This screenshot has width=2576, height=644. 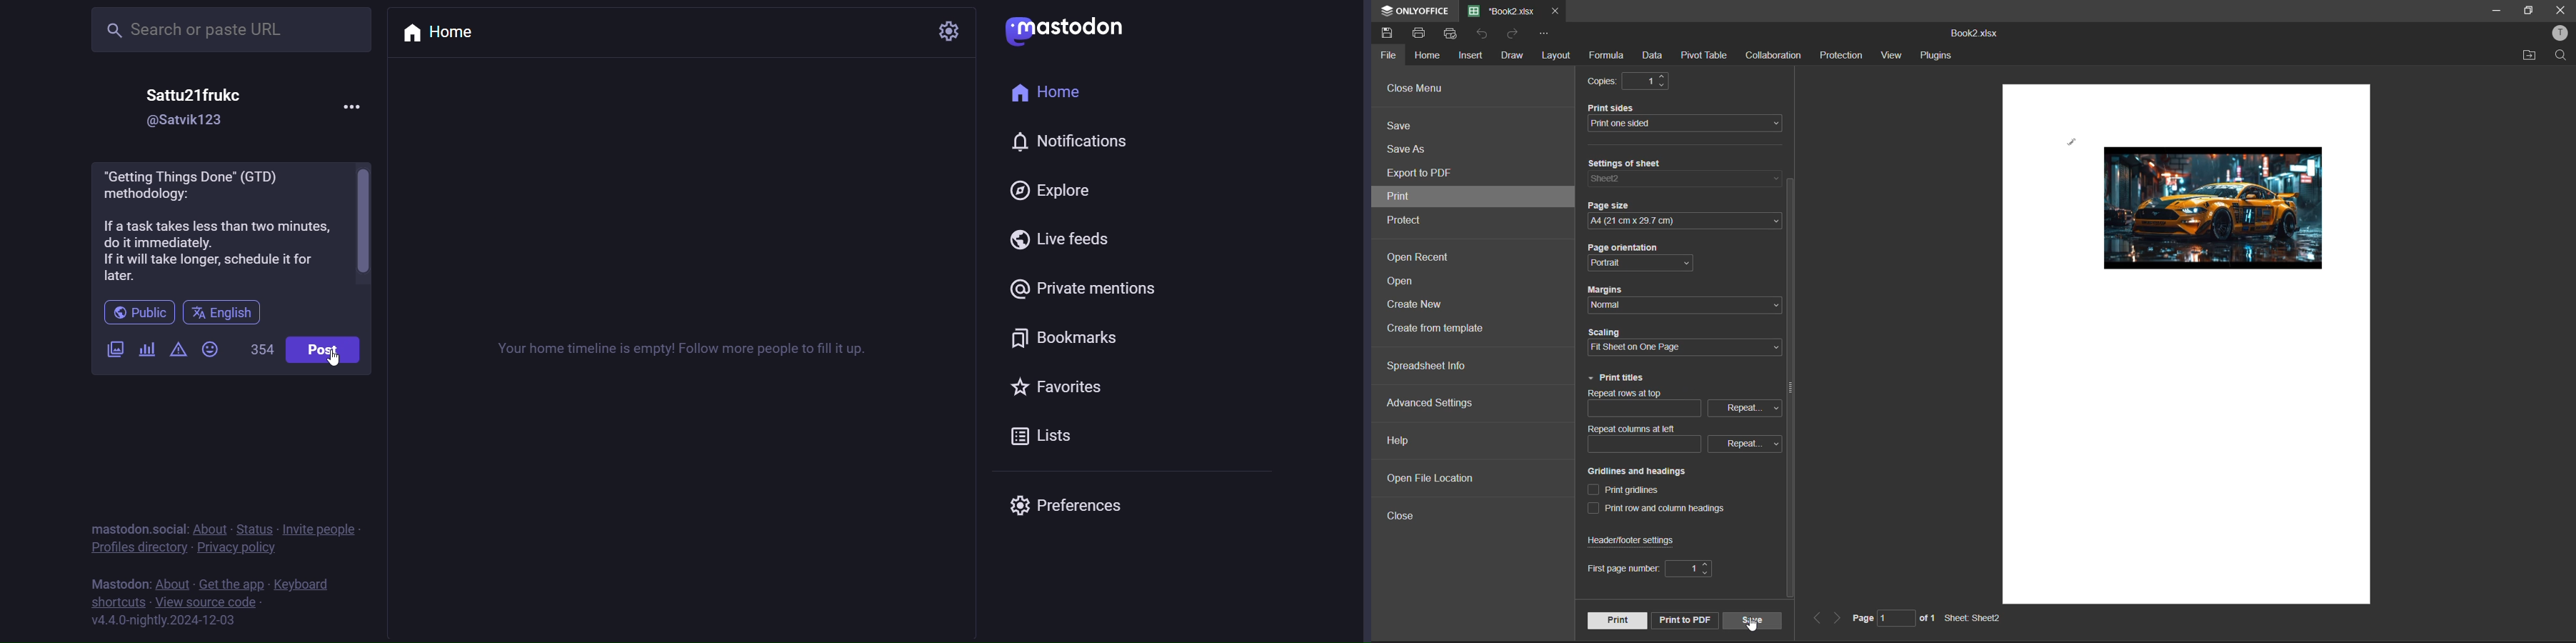 I want to click on page orientation, so click(x=1632, y=249).